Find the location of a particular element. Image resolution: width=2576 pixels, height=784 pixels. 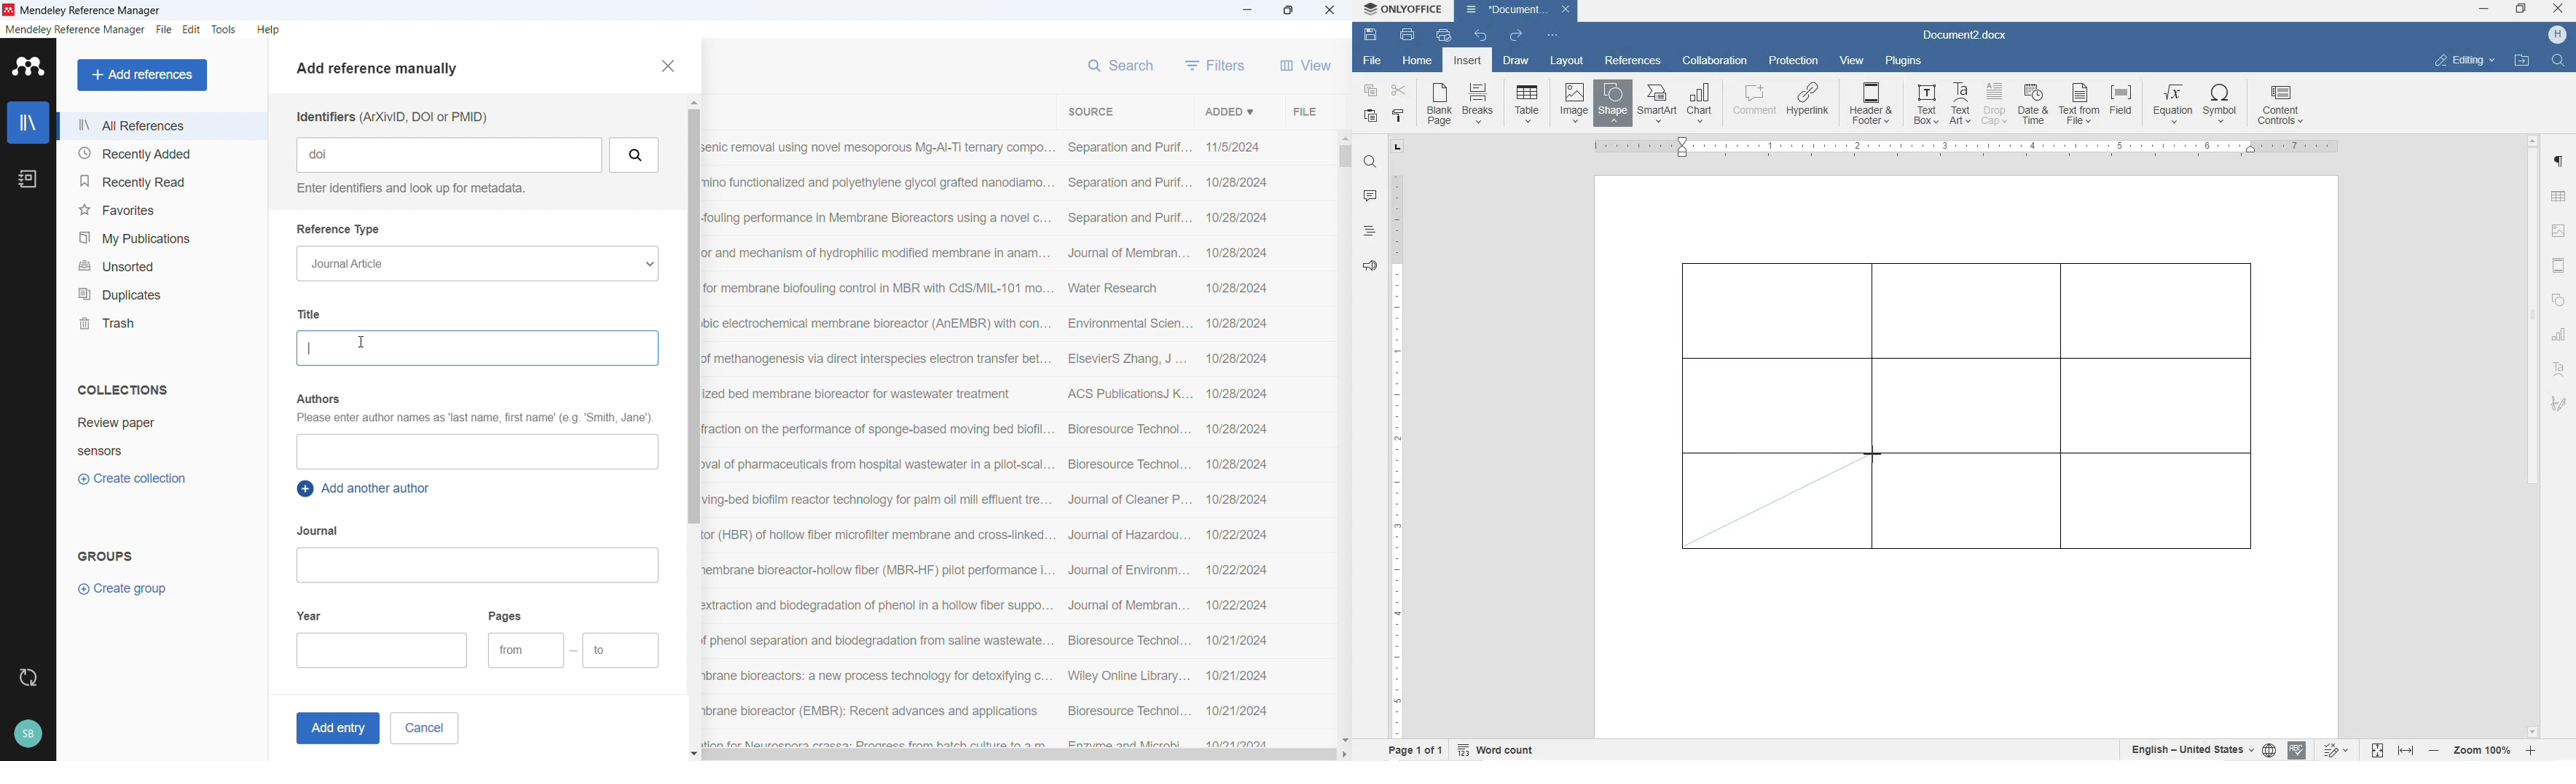

insert table is located at coordinates (1524, 104).